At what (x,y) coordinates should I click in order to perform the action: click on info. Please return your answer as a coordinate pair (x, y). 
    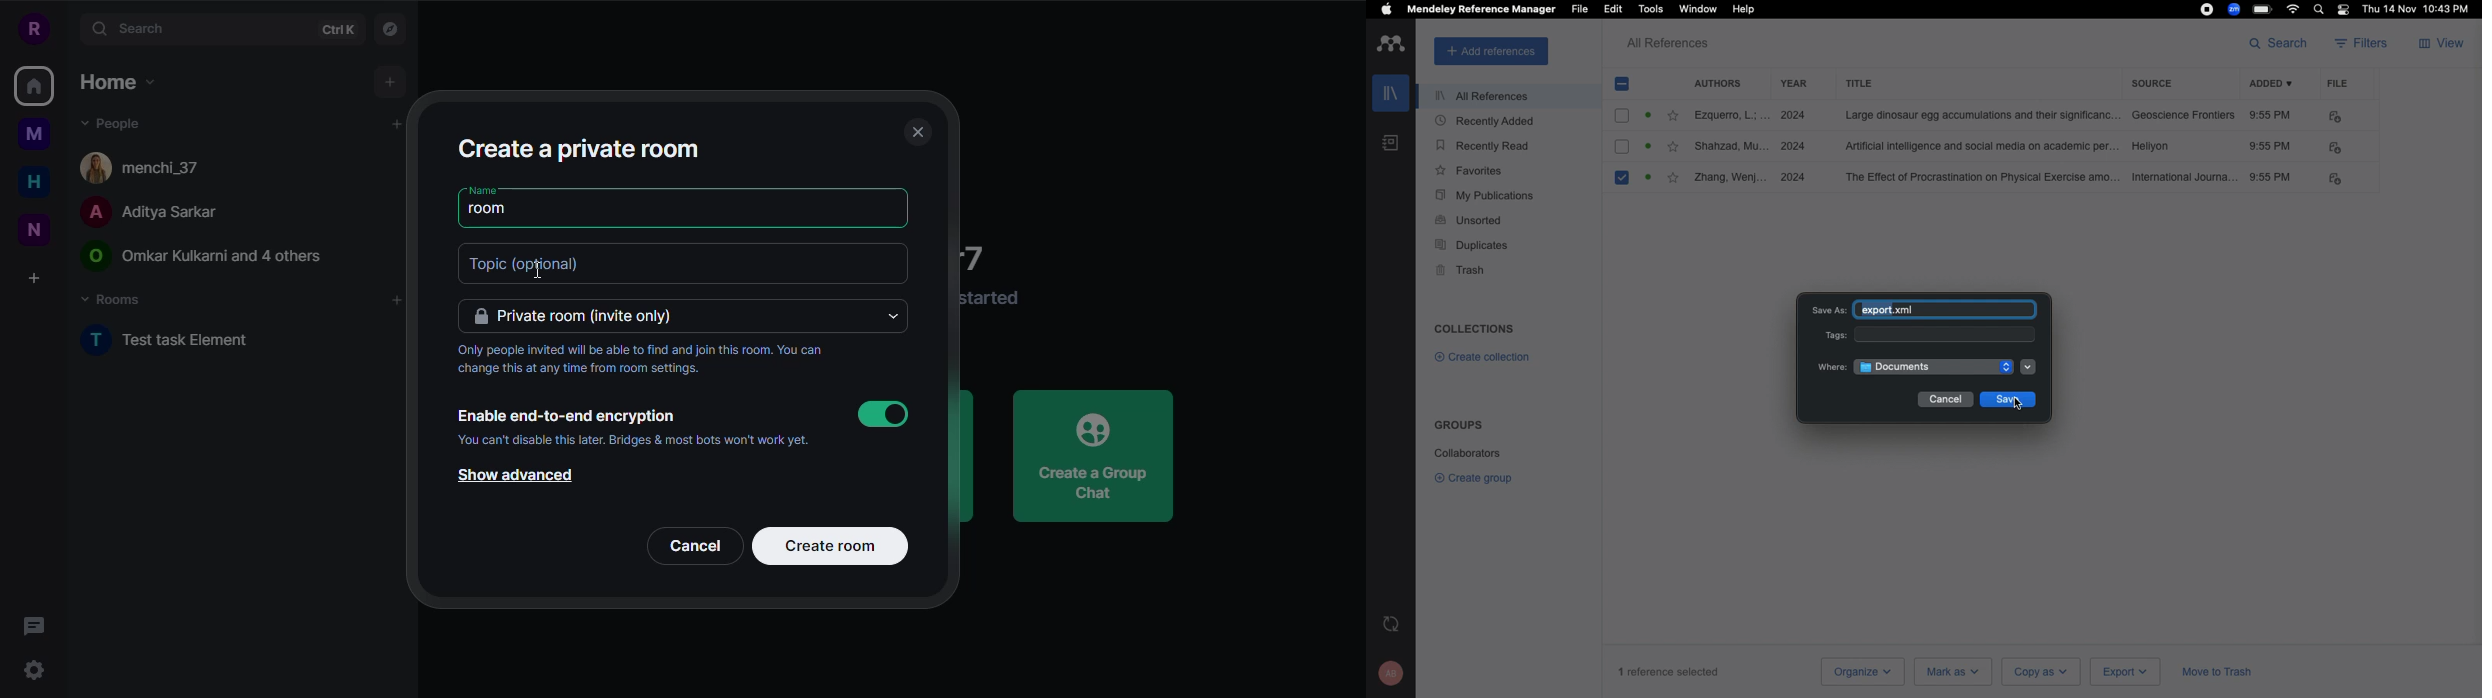
    Looking at the image, I should click on (993, 298).